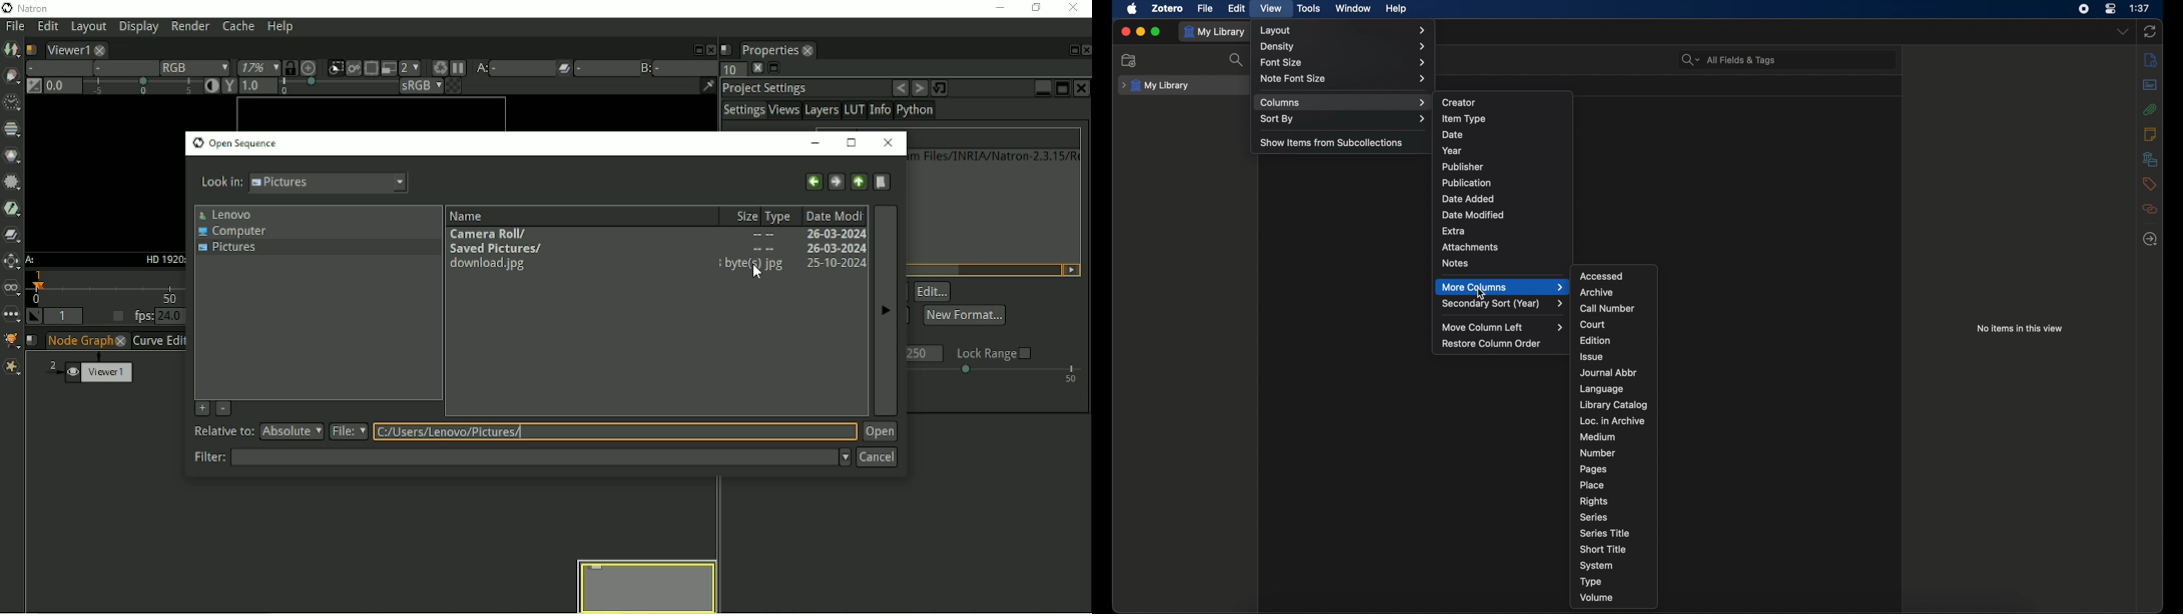 The image size is (2184, 616). I want to click on journal abbr, so click(1608, 373).